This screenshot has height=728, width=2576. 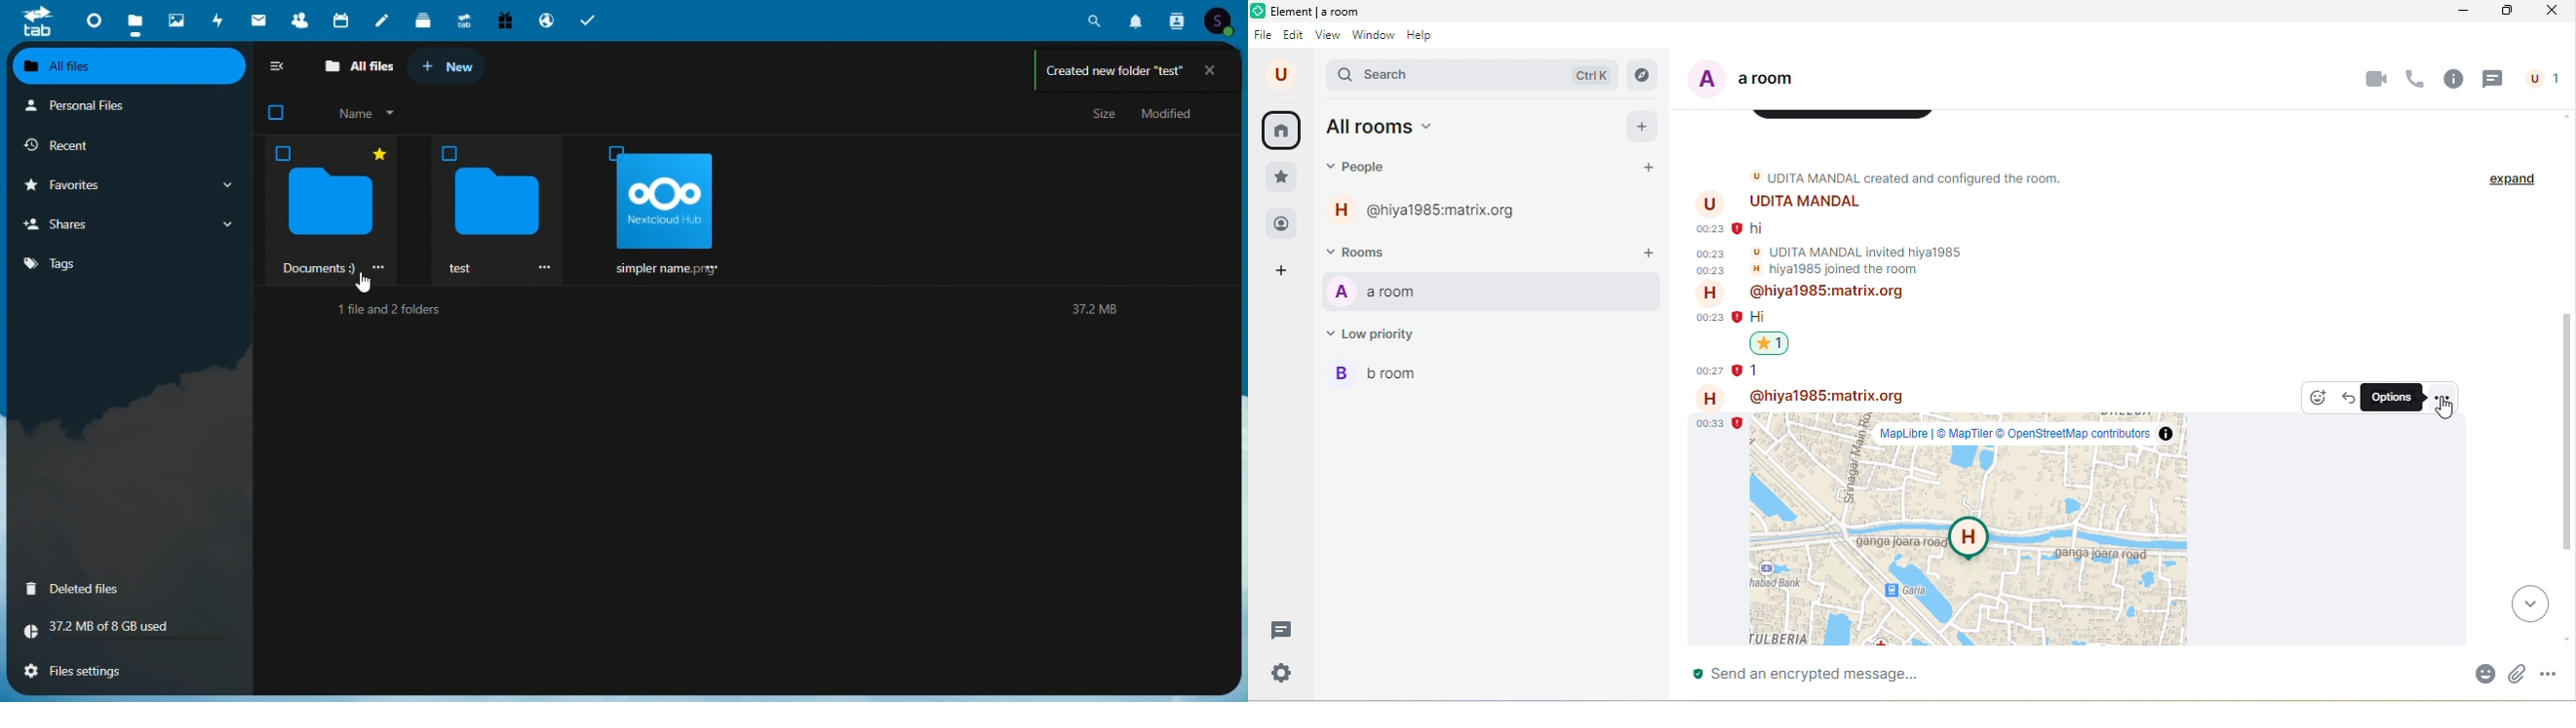 I want to click on Photos, so click(x=176, y=20).